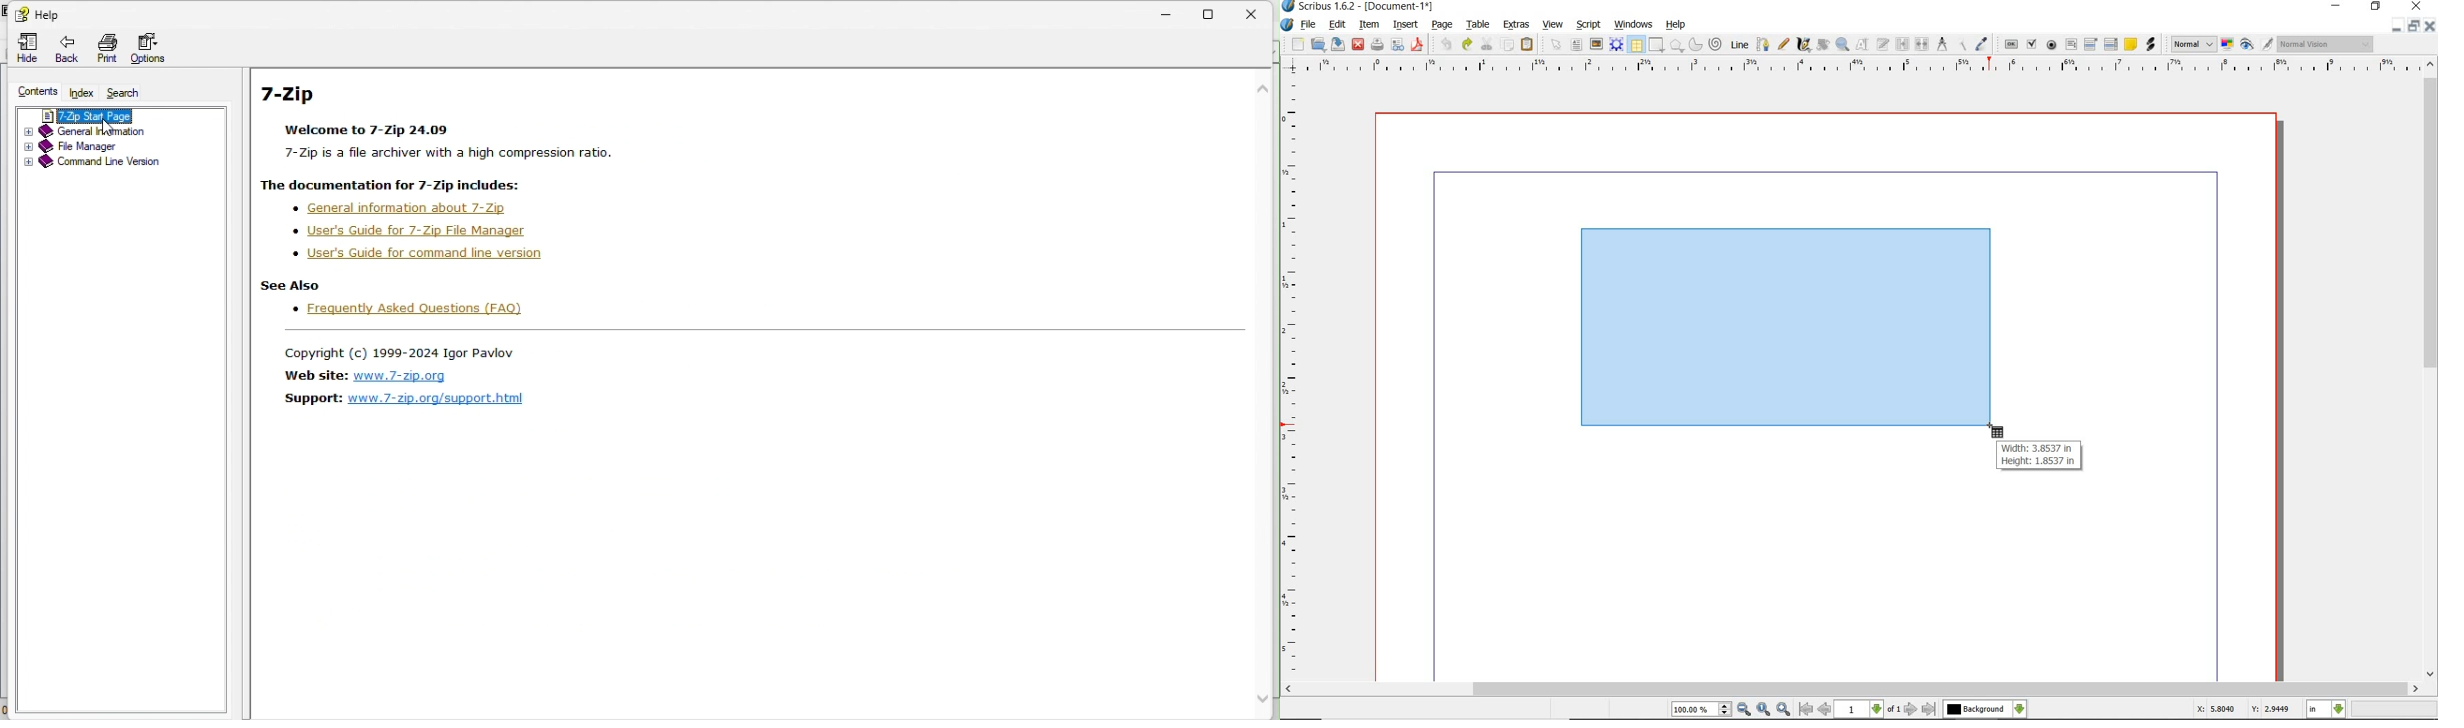 The height and width of the screenshot is (728, 2464). What do you see at coordinates (1717, 45) in the screenshot?
I see `spiral` at bounding box center [1717, 45].